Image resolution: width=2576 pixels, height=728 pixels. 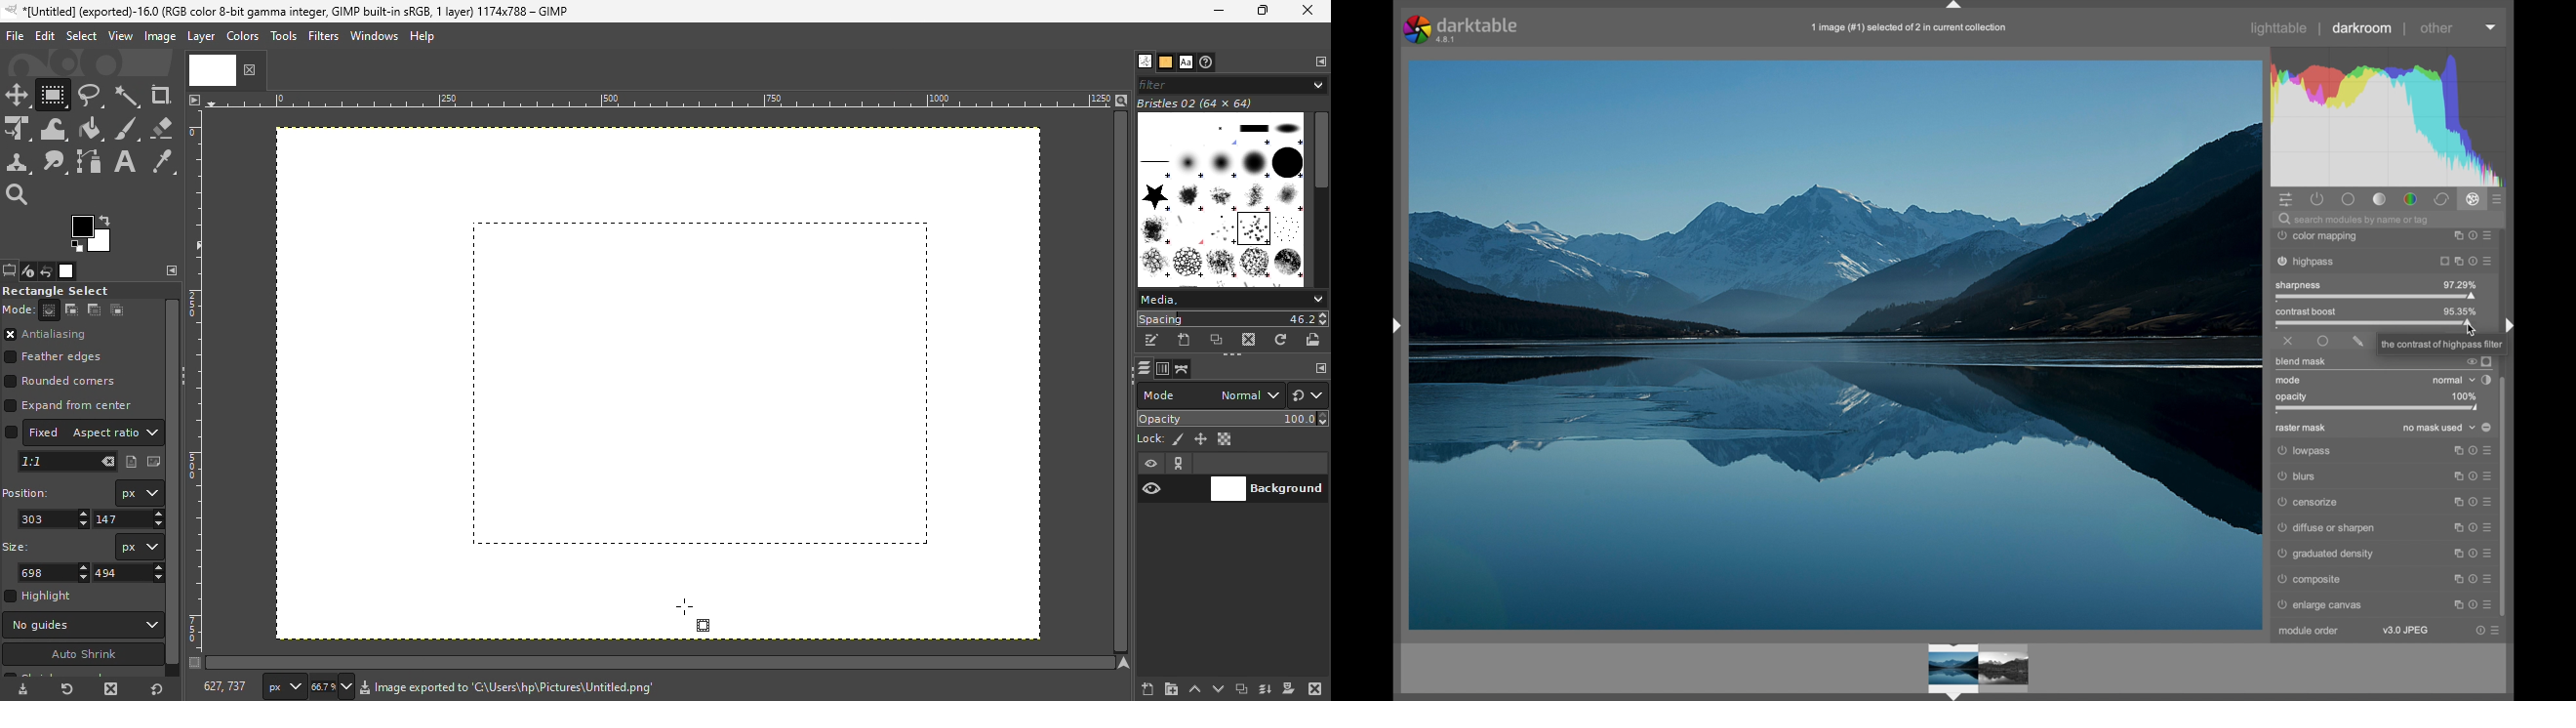 What do you see at coordinates (283, 36) in the screenshot?
I see `Tools` at bounding box center [283, 36].